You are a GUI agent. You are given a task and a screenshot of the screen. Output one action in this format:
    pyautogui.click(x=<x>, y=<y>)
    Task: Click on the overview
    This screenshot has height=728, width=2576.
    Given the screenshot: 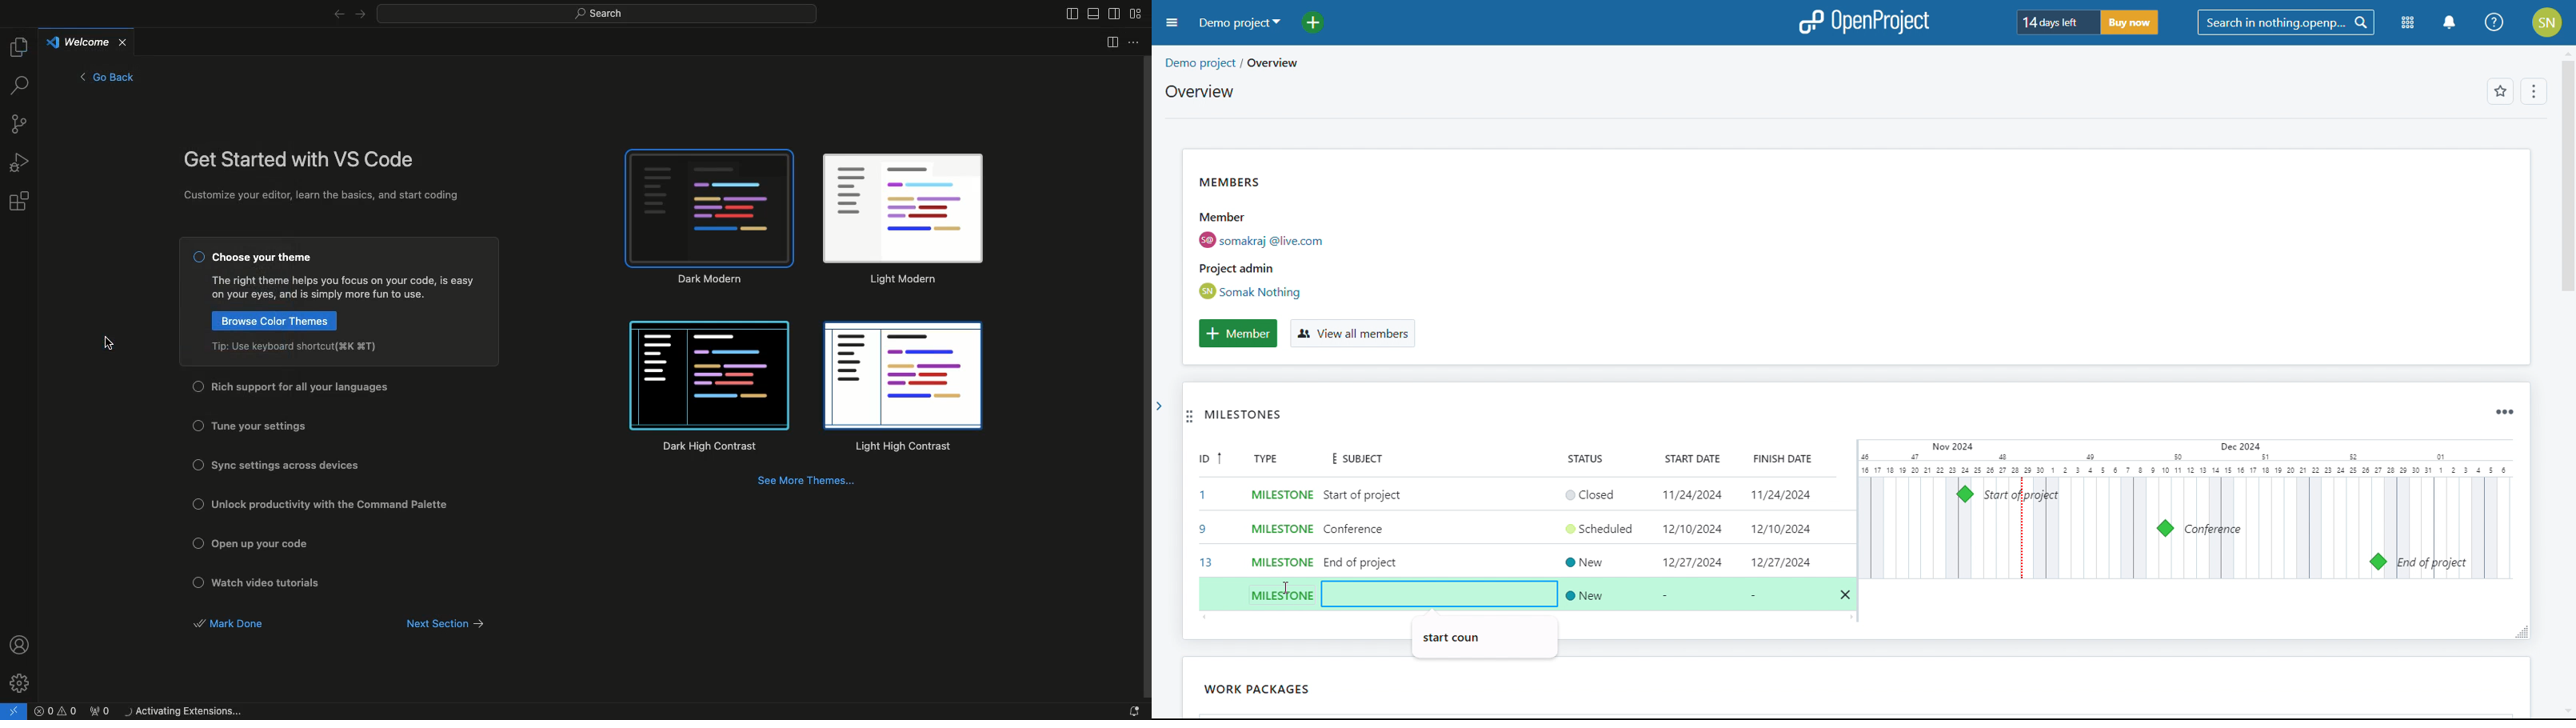 What is the action you would take?
    pyautogui.click(x=1198, y=91)
    